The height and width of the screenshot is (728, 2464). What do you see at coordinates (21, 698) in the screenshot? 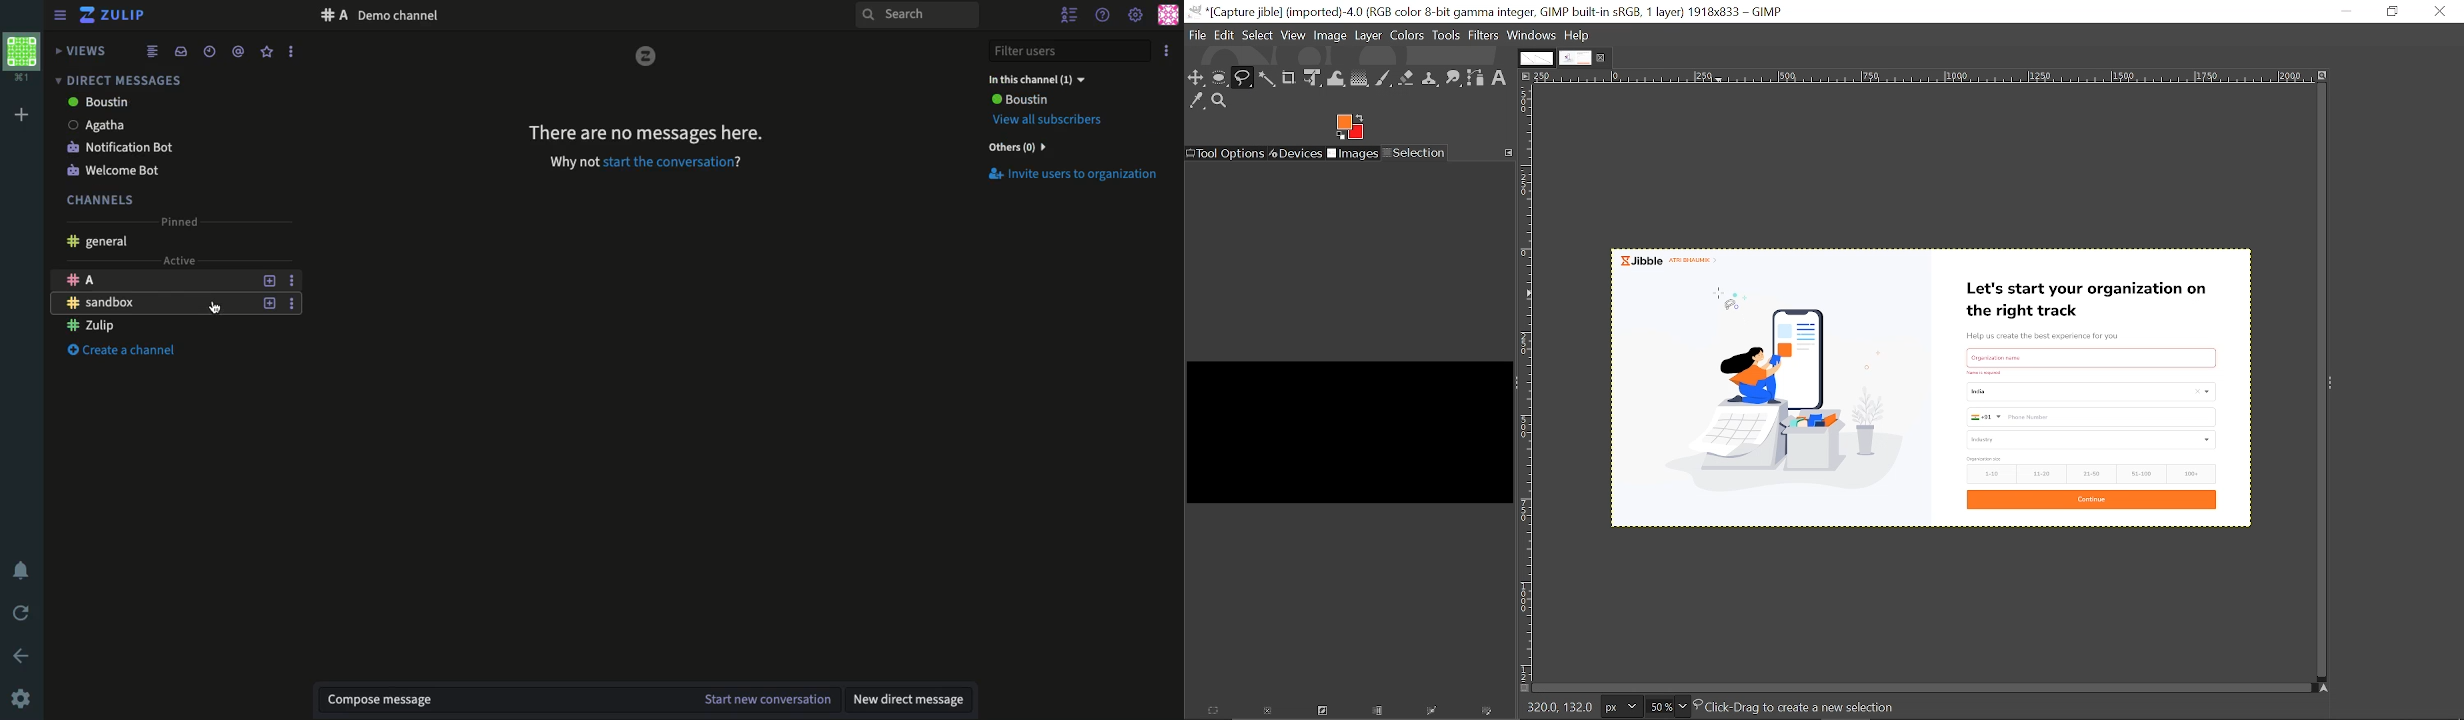
I see `Settings` at bounding box center [21, 698].